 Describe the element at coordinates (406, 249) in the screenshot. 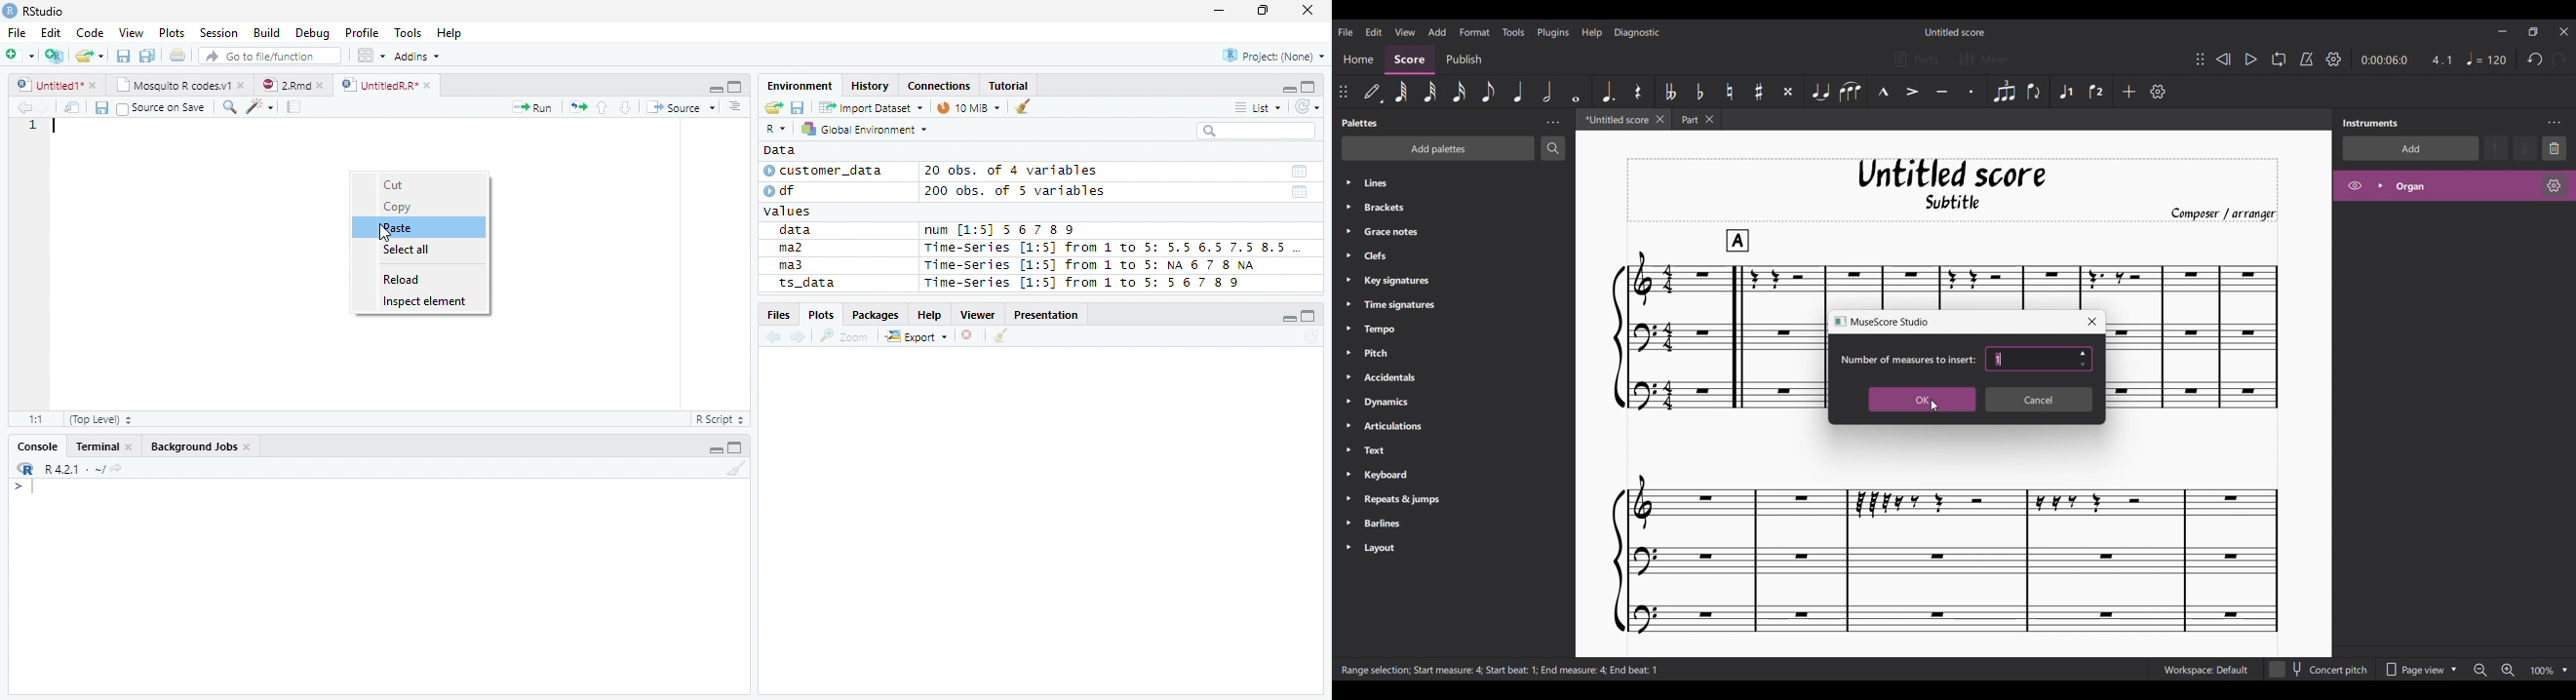

I see `Select all` at that location.